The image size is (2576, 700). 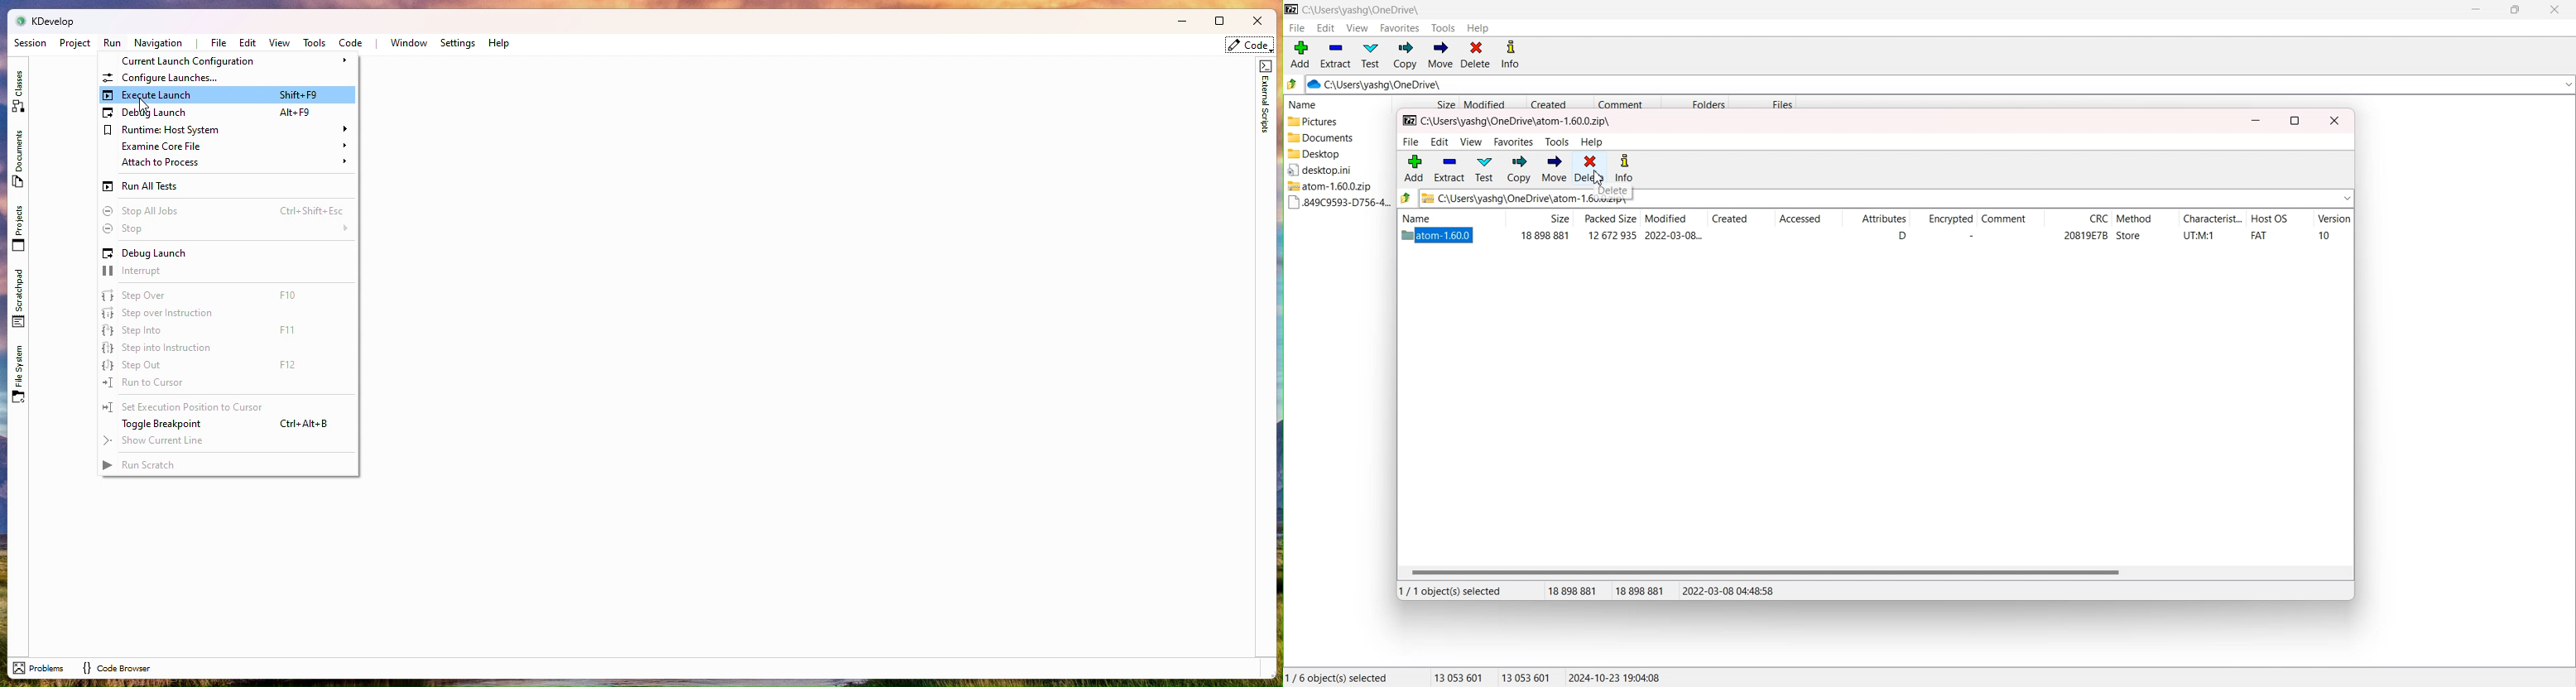 I want to click on Extract, so click(x=1336, y=55).